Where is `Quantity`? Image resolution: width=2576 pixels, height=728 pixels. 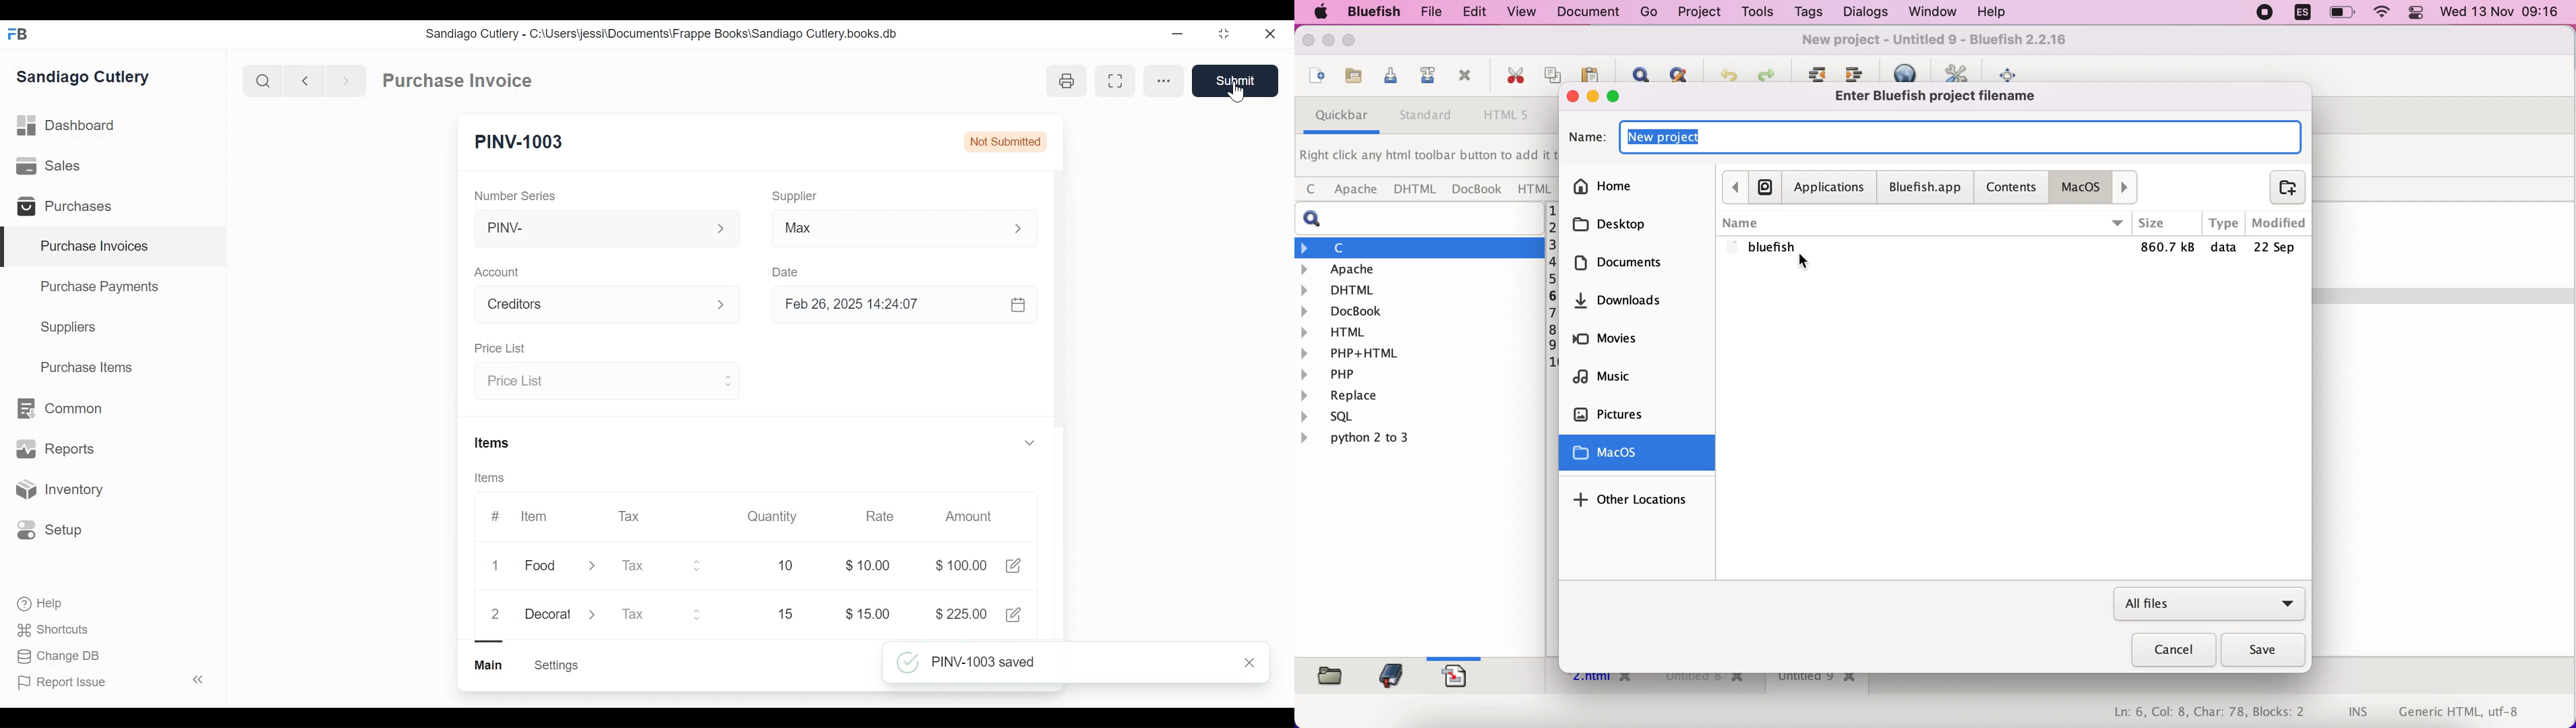 Quantity is located at coordinates (771, 516).